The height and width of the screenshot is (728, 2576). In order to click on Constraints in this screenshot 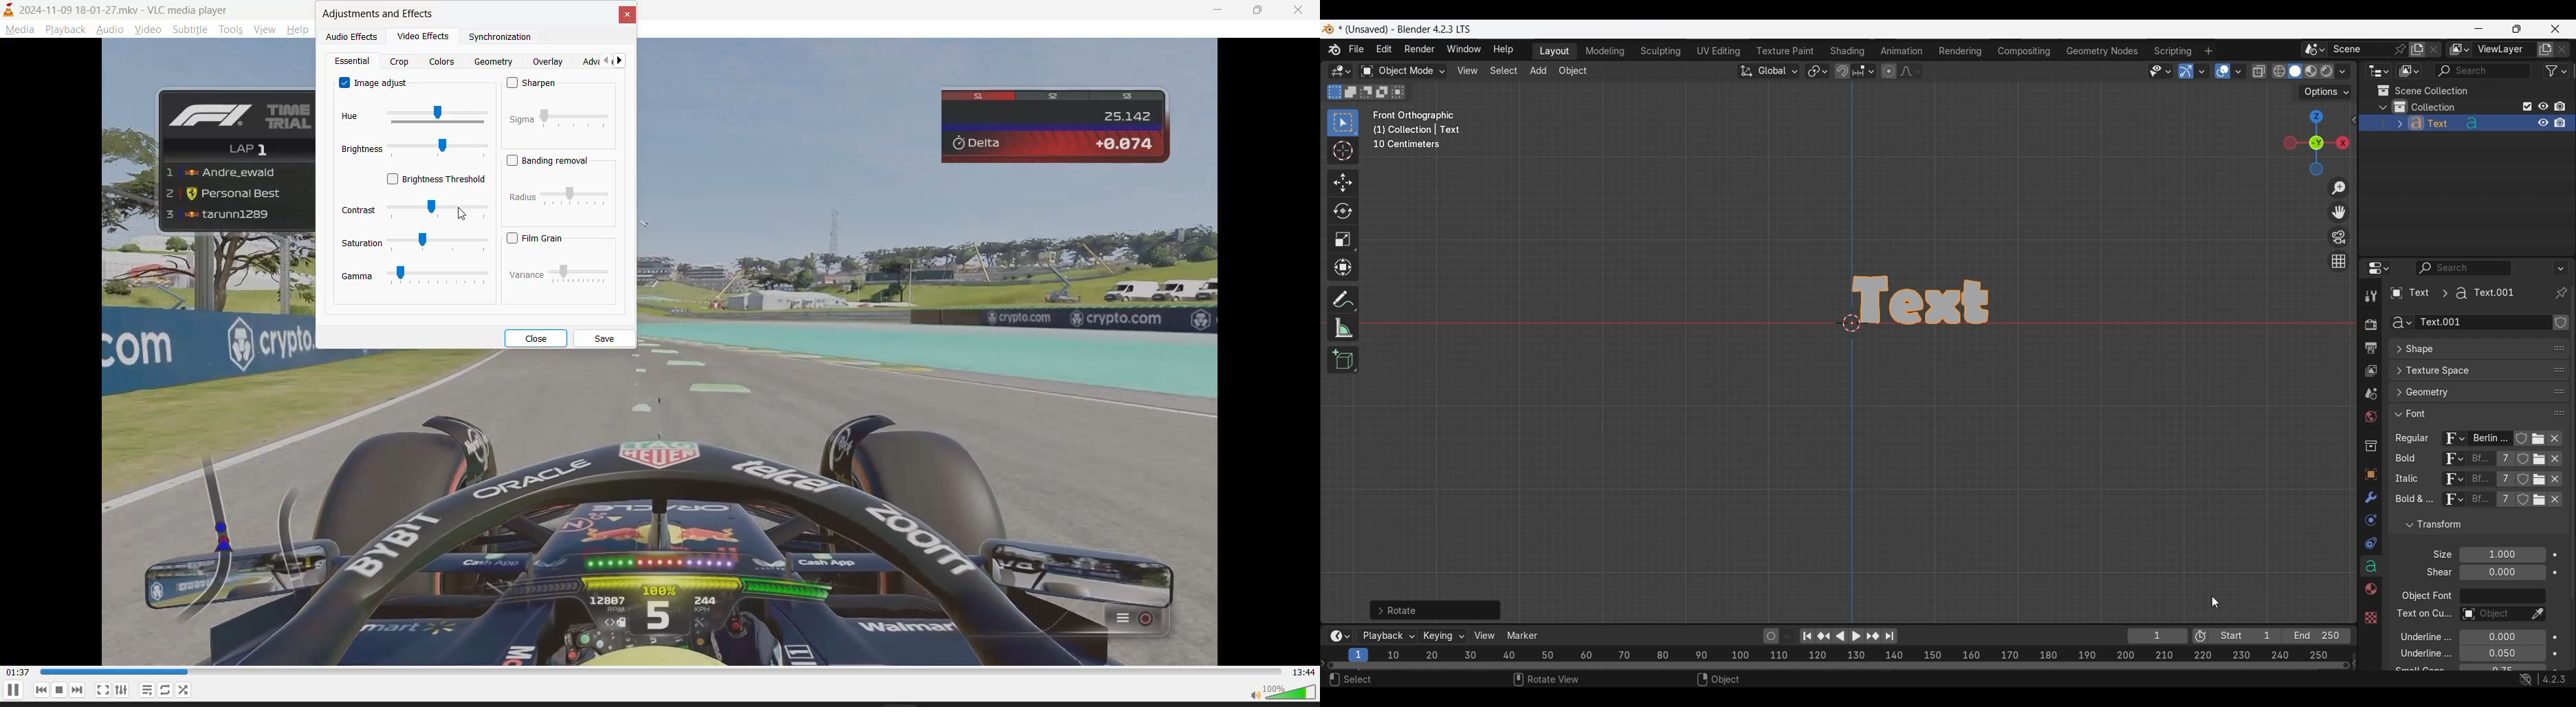, I will do `click(2371, 544)`.